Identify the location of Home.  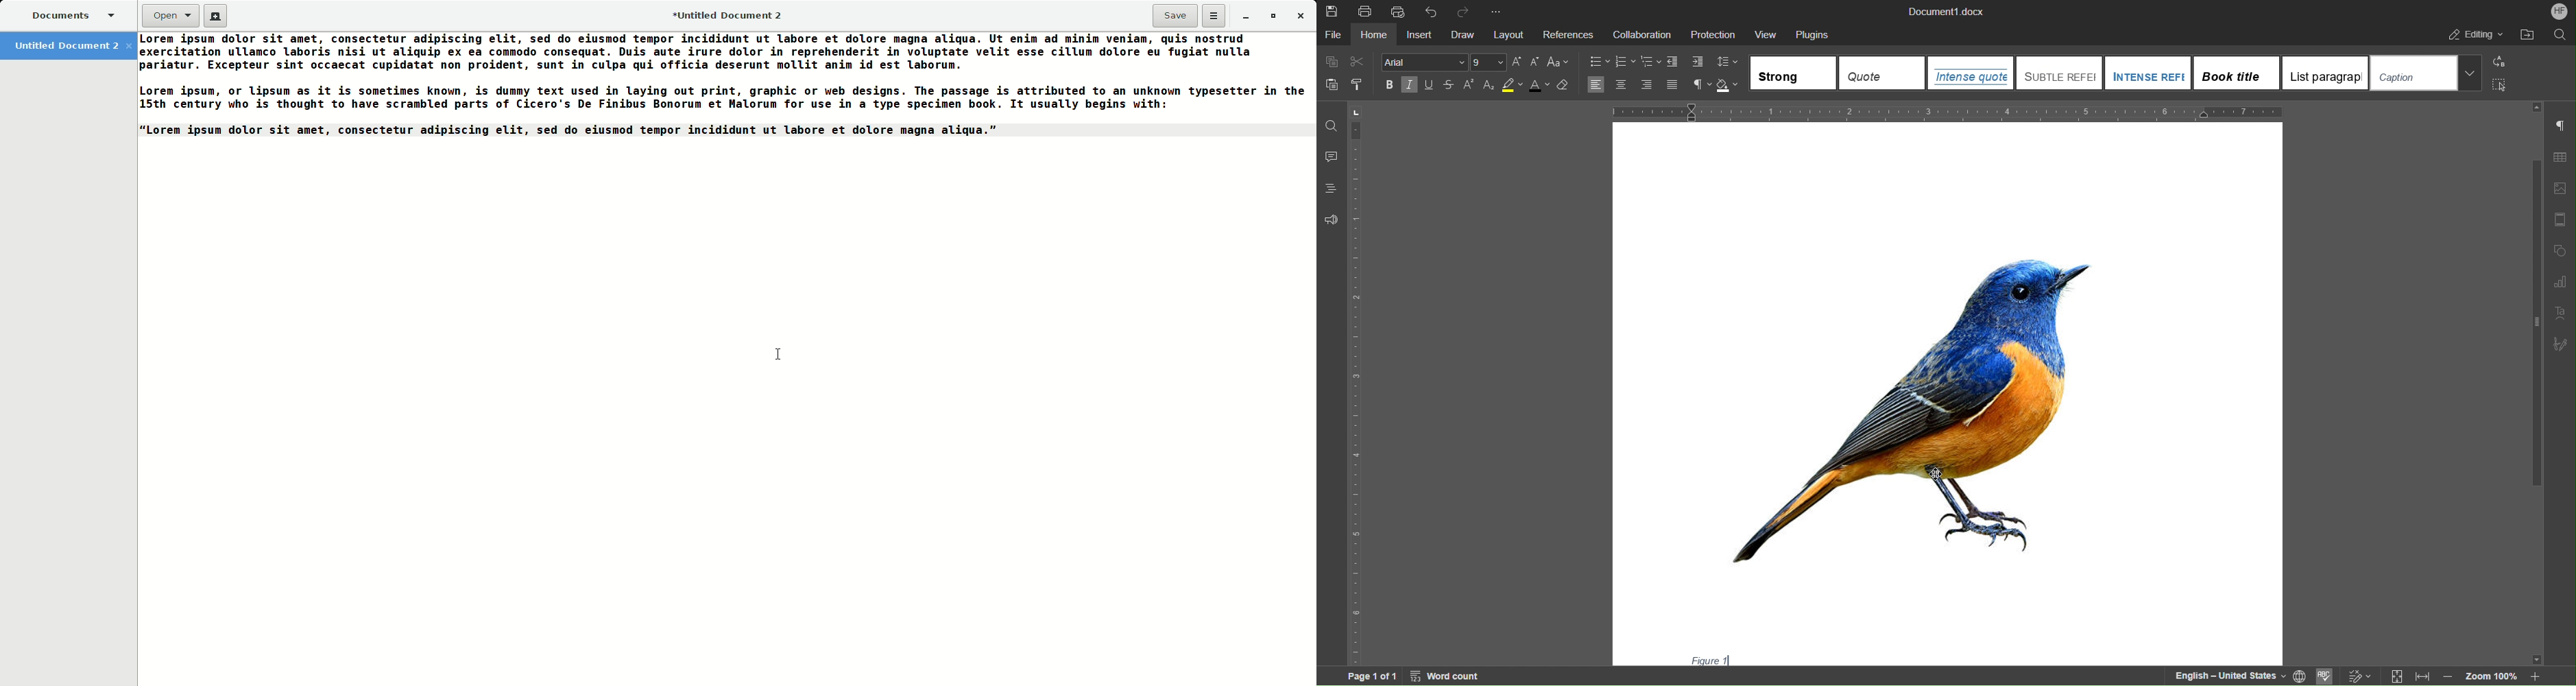
(1374, 36).